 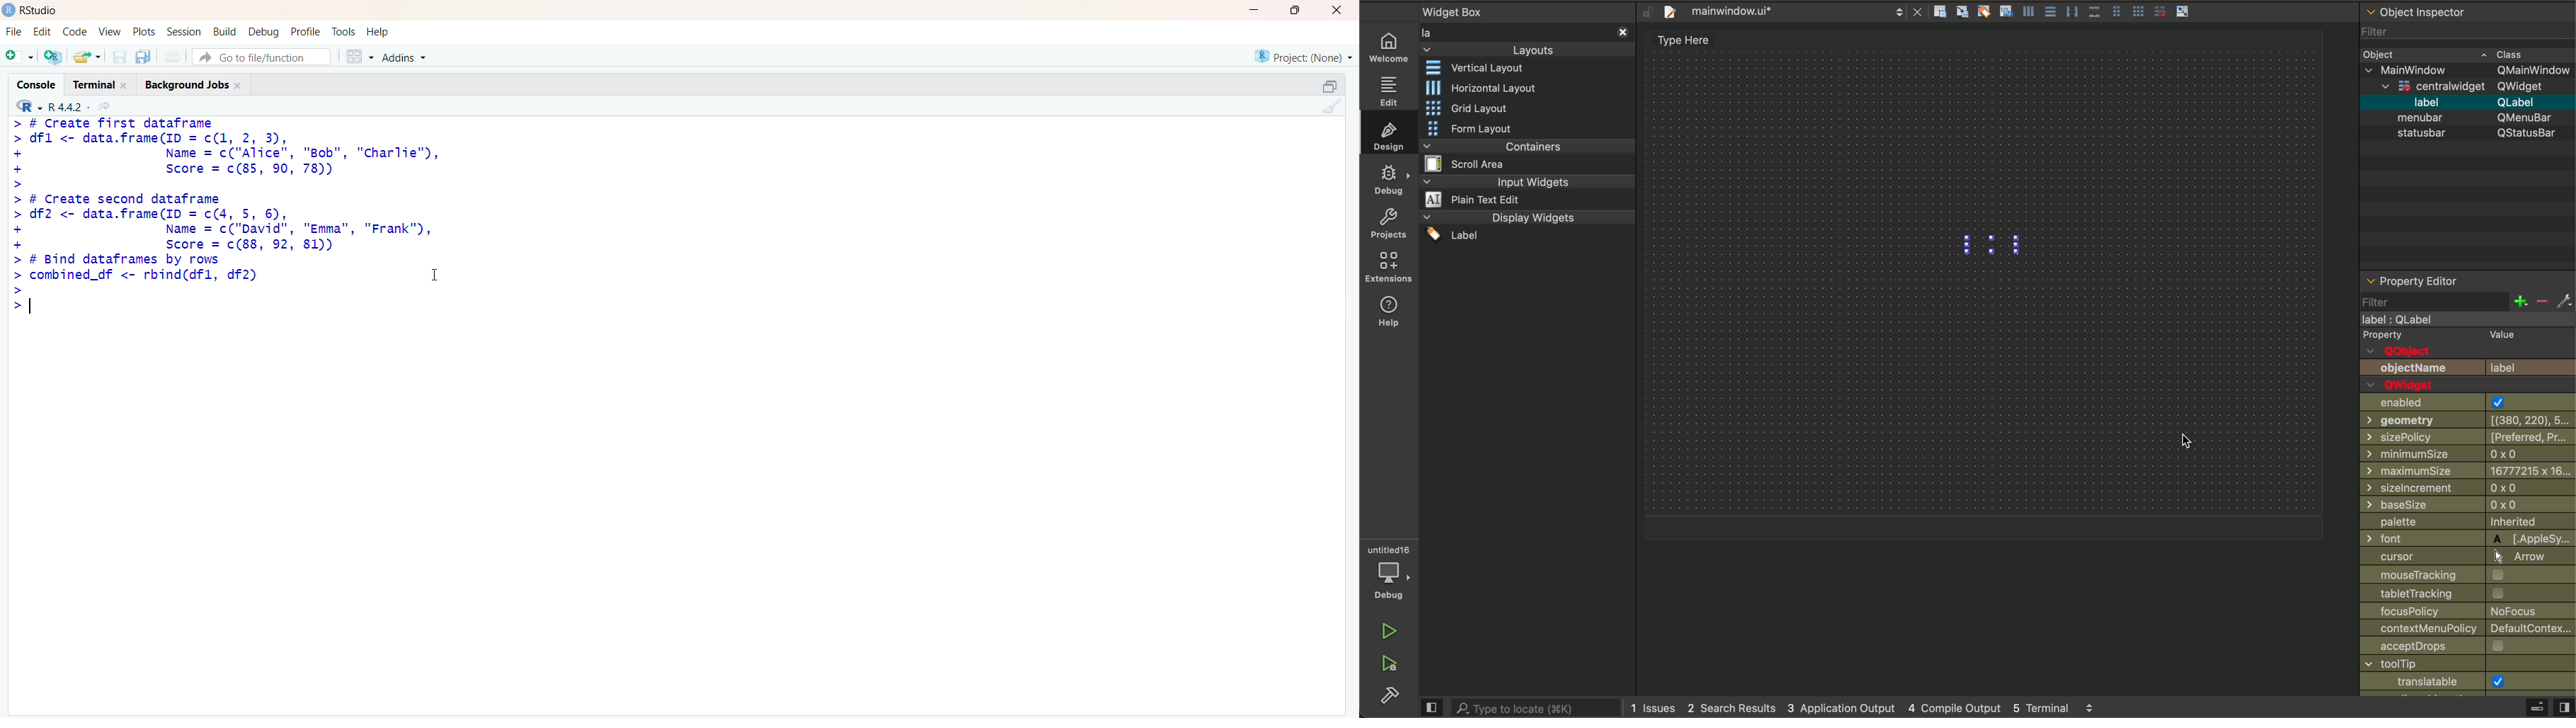 I want to click on minimize, so click(x=1330, y=86).